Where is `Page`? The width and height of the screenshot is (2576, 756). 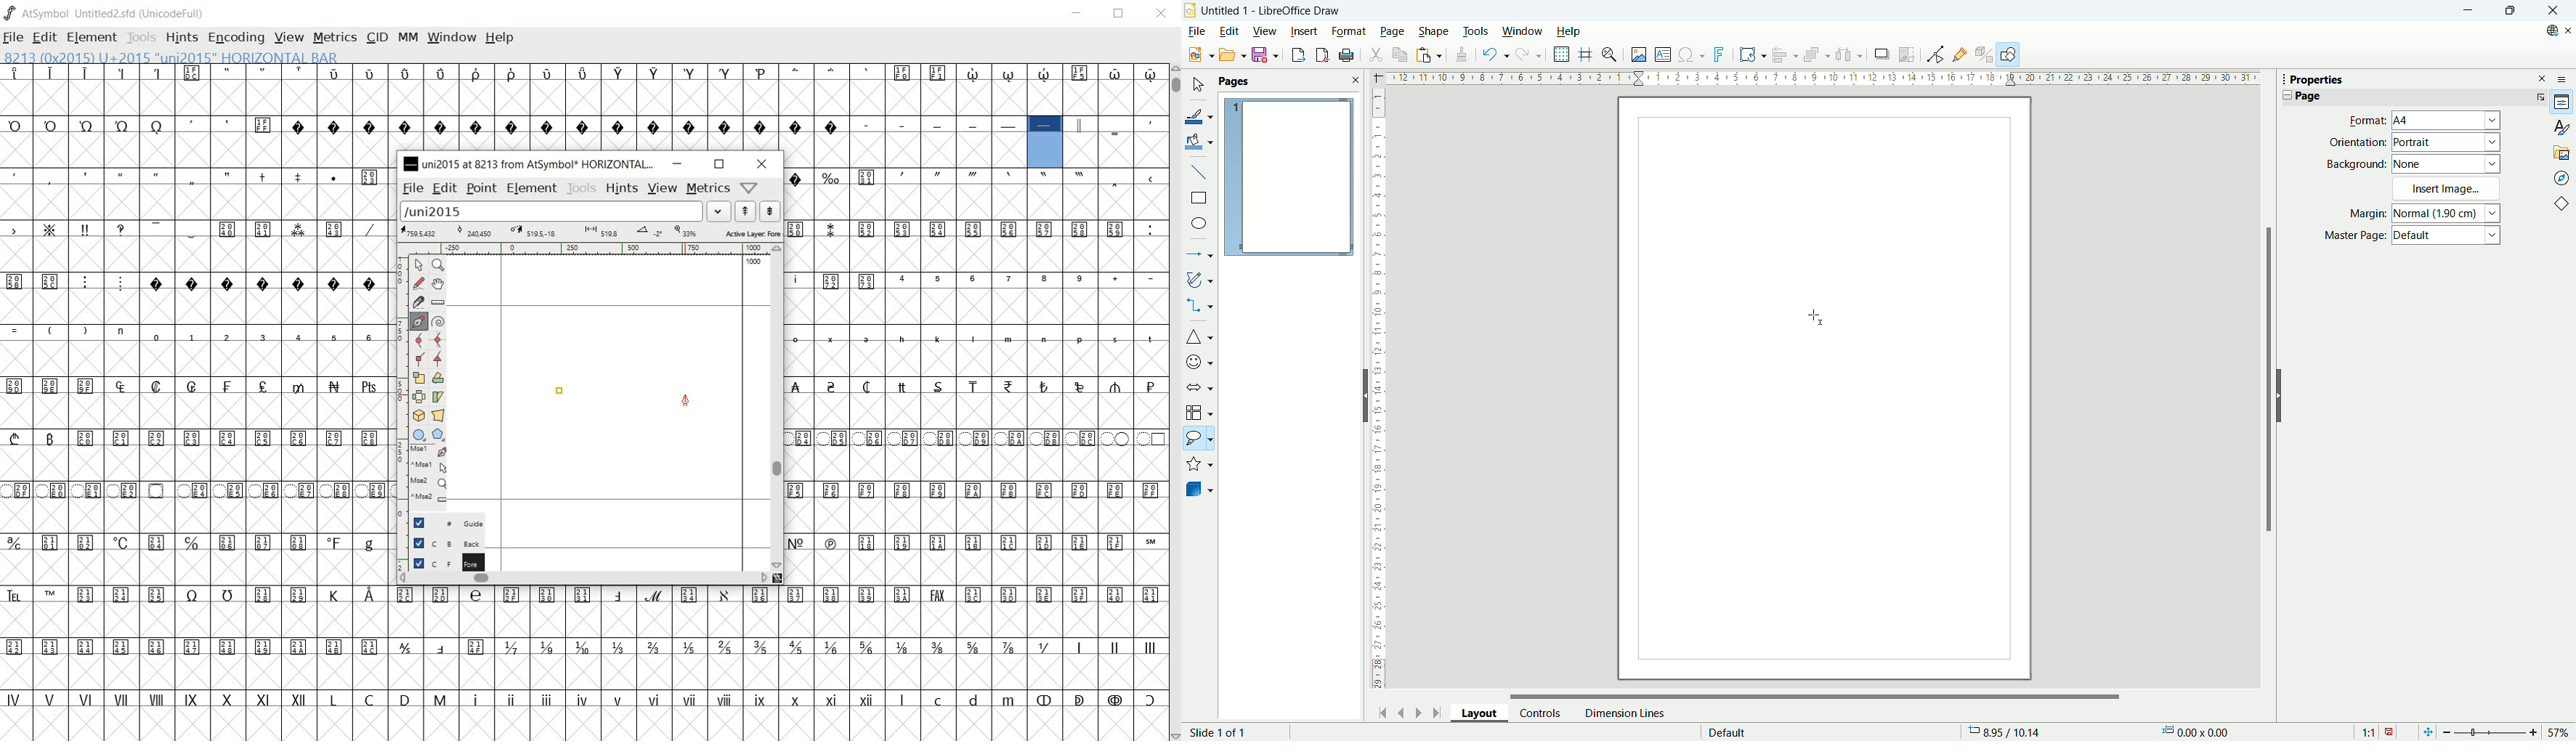
Page is located at coordinates (2308, 96).